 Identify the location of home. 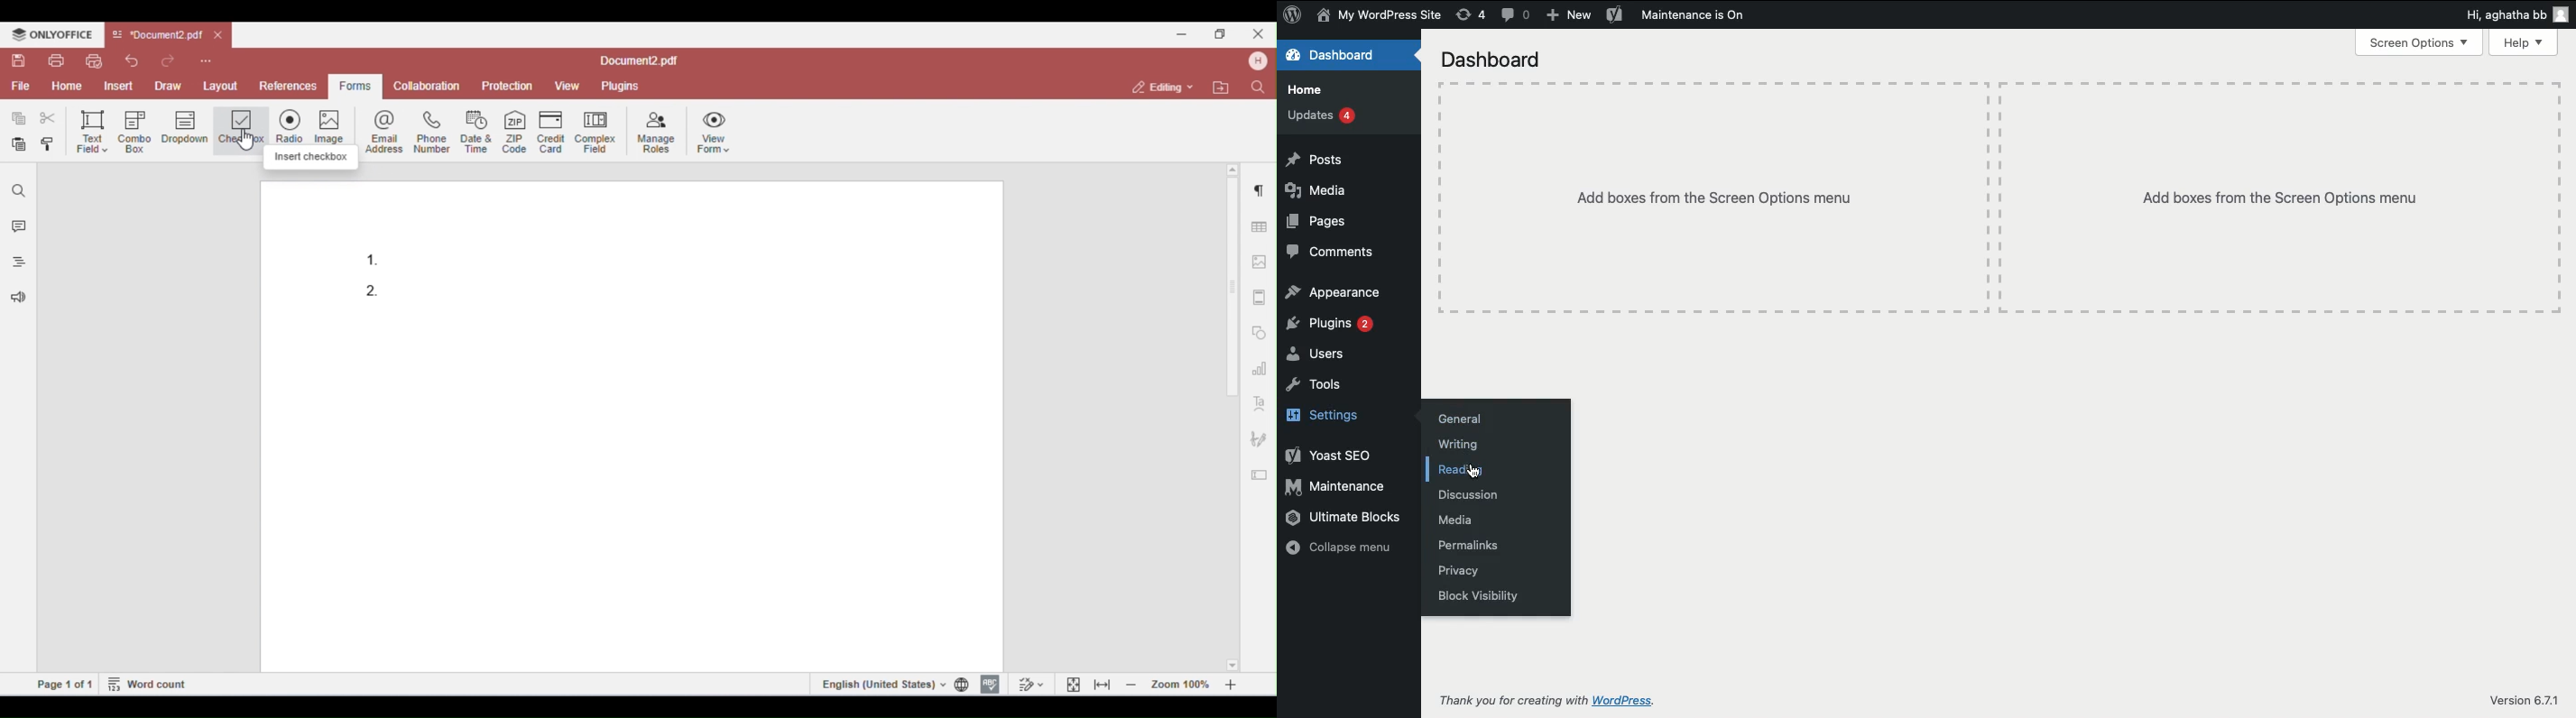
(1306, 89).